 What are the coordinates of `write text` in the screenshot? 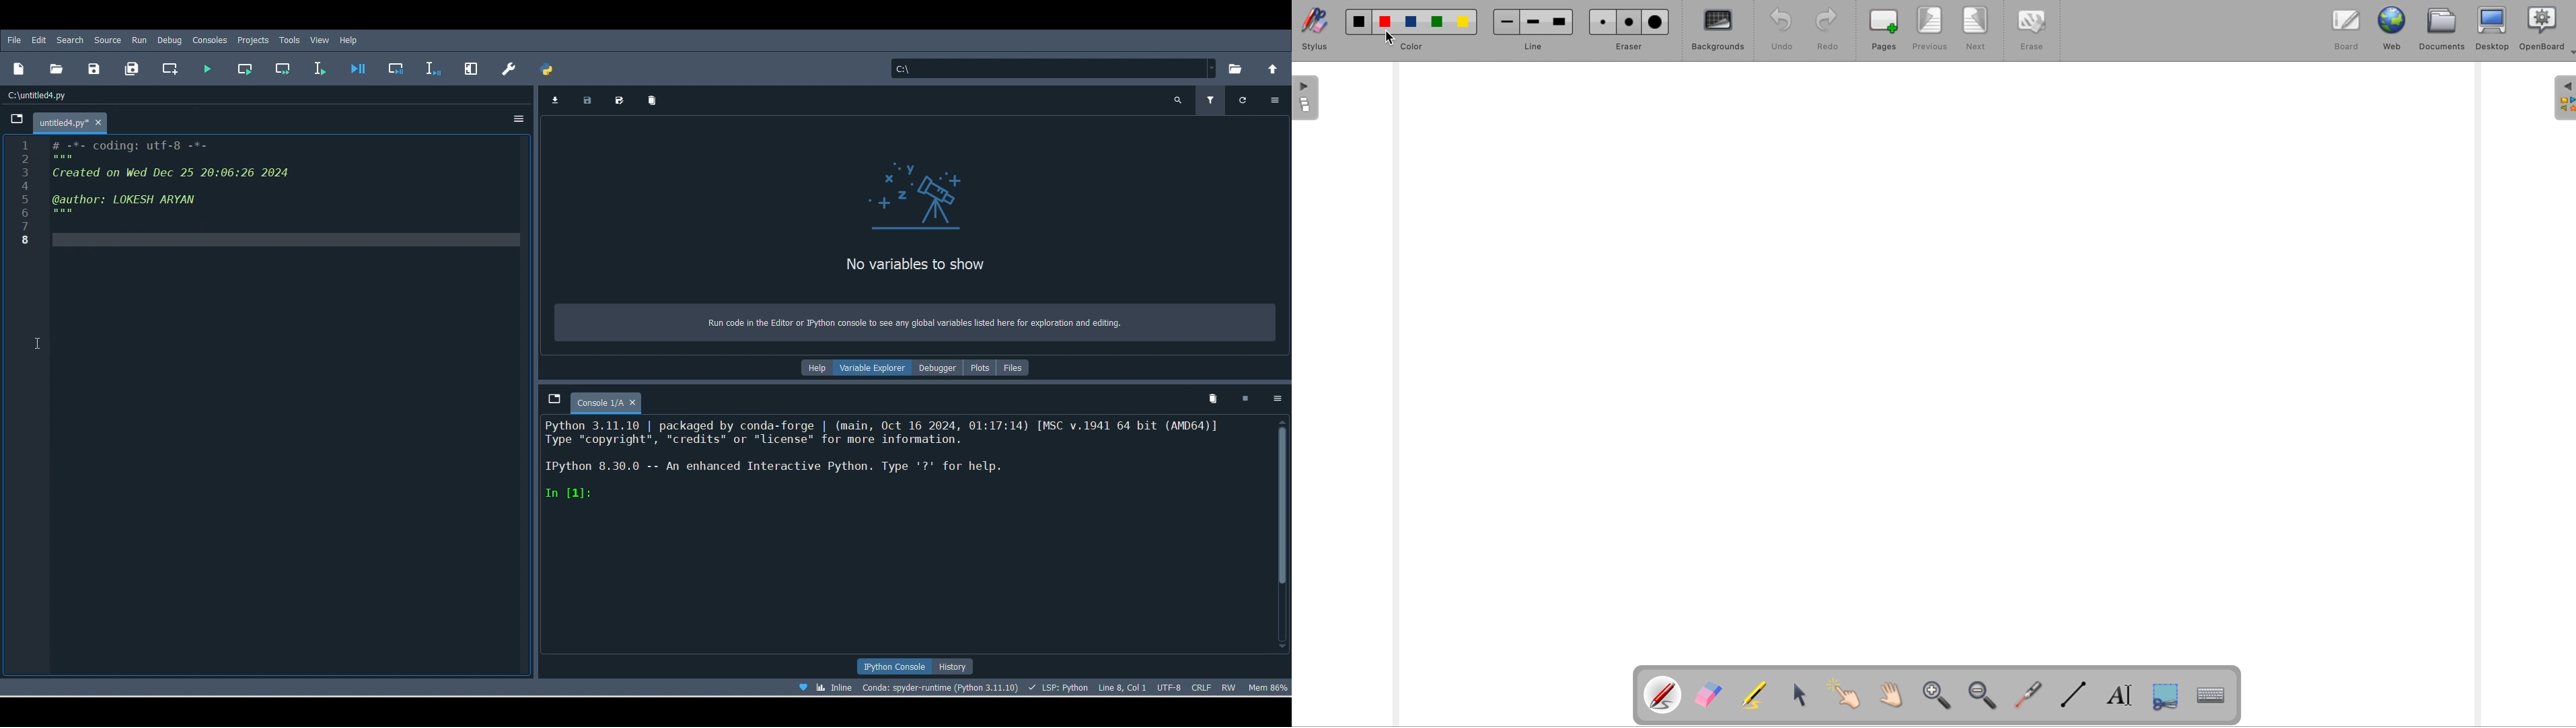 It's located at (2122, 698).